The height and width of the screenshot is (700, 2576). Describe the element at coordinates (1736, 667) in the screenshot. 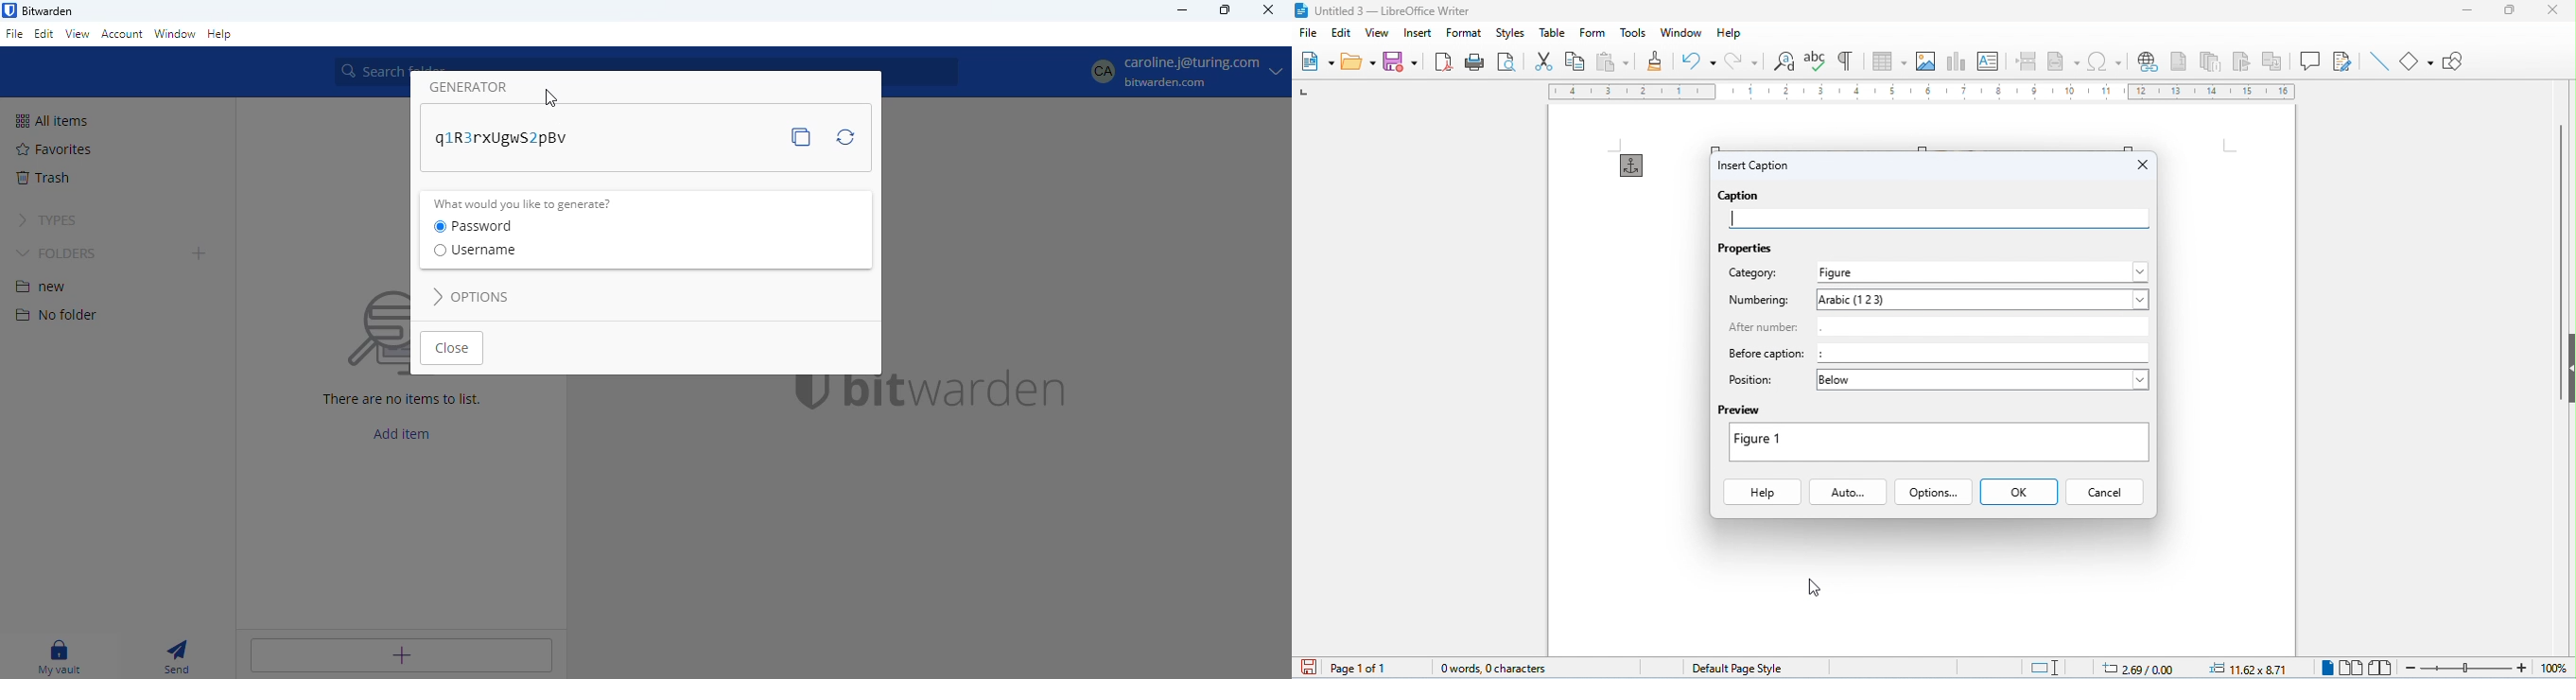

I see `default page` at that location.